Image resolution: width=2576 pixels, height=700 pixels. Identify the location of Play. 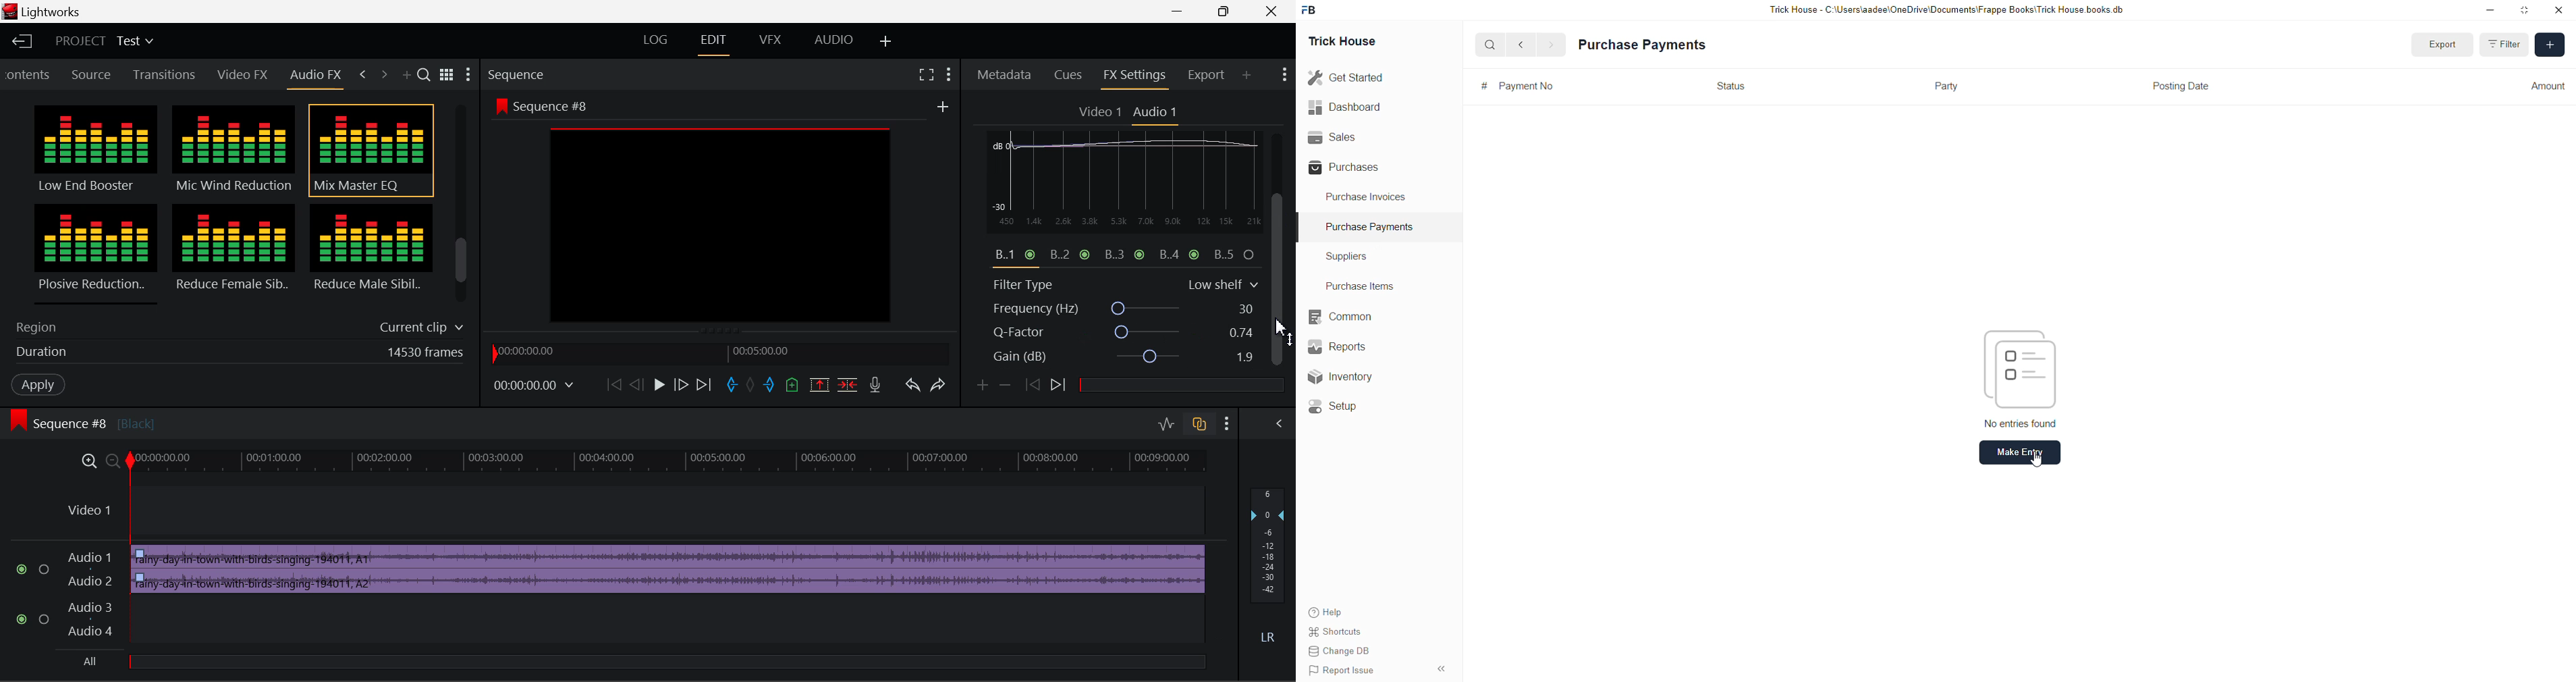
(659, 386).